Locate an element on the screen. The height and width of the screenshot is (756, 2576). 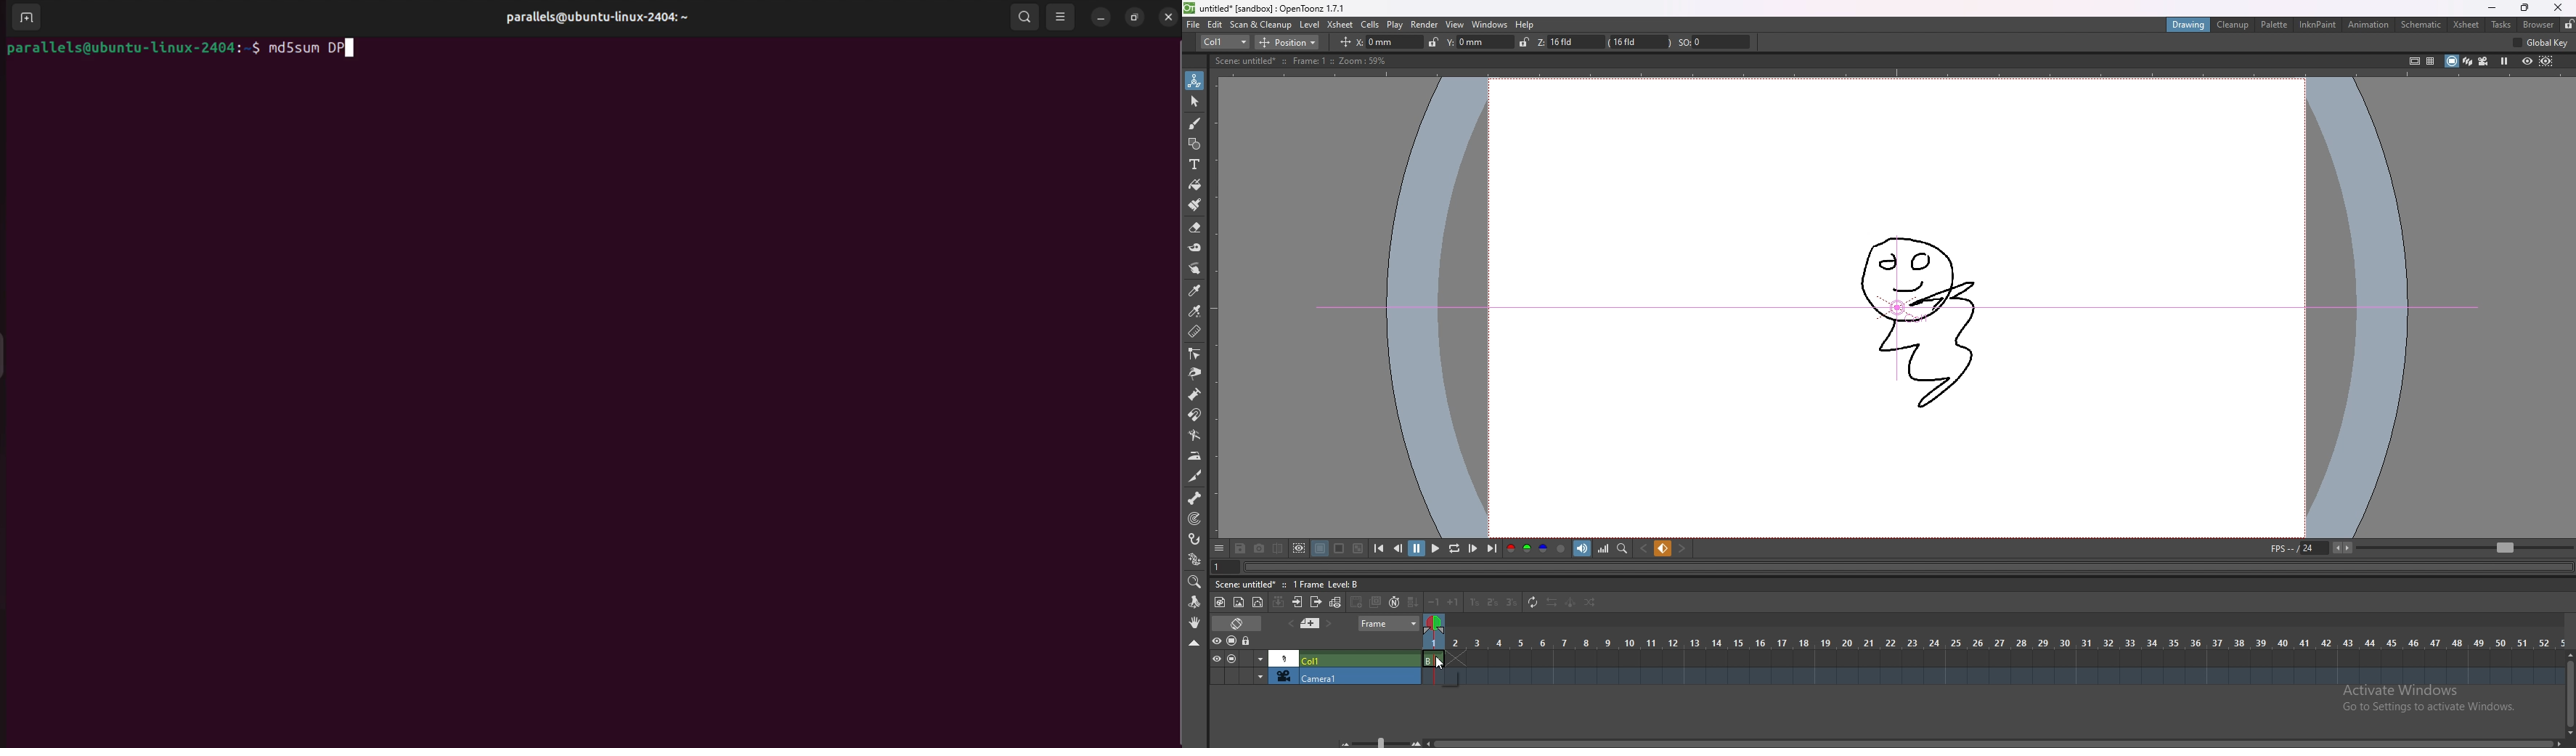
camera stand visibility is located at coordinates (1233, 641).